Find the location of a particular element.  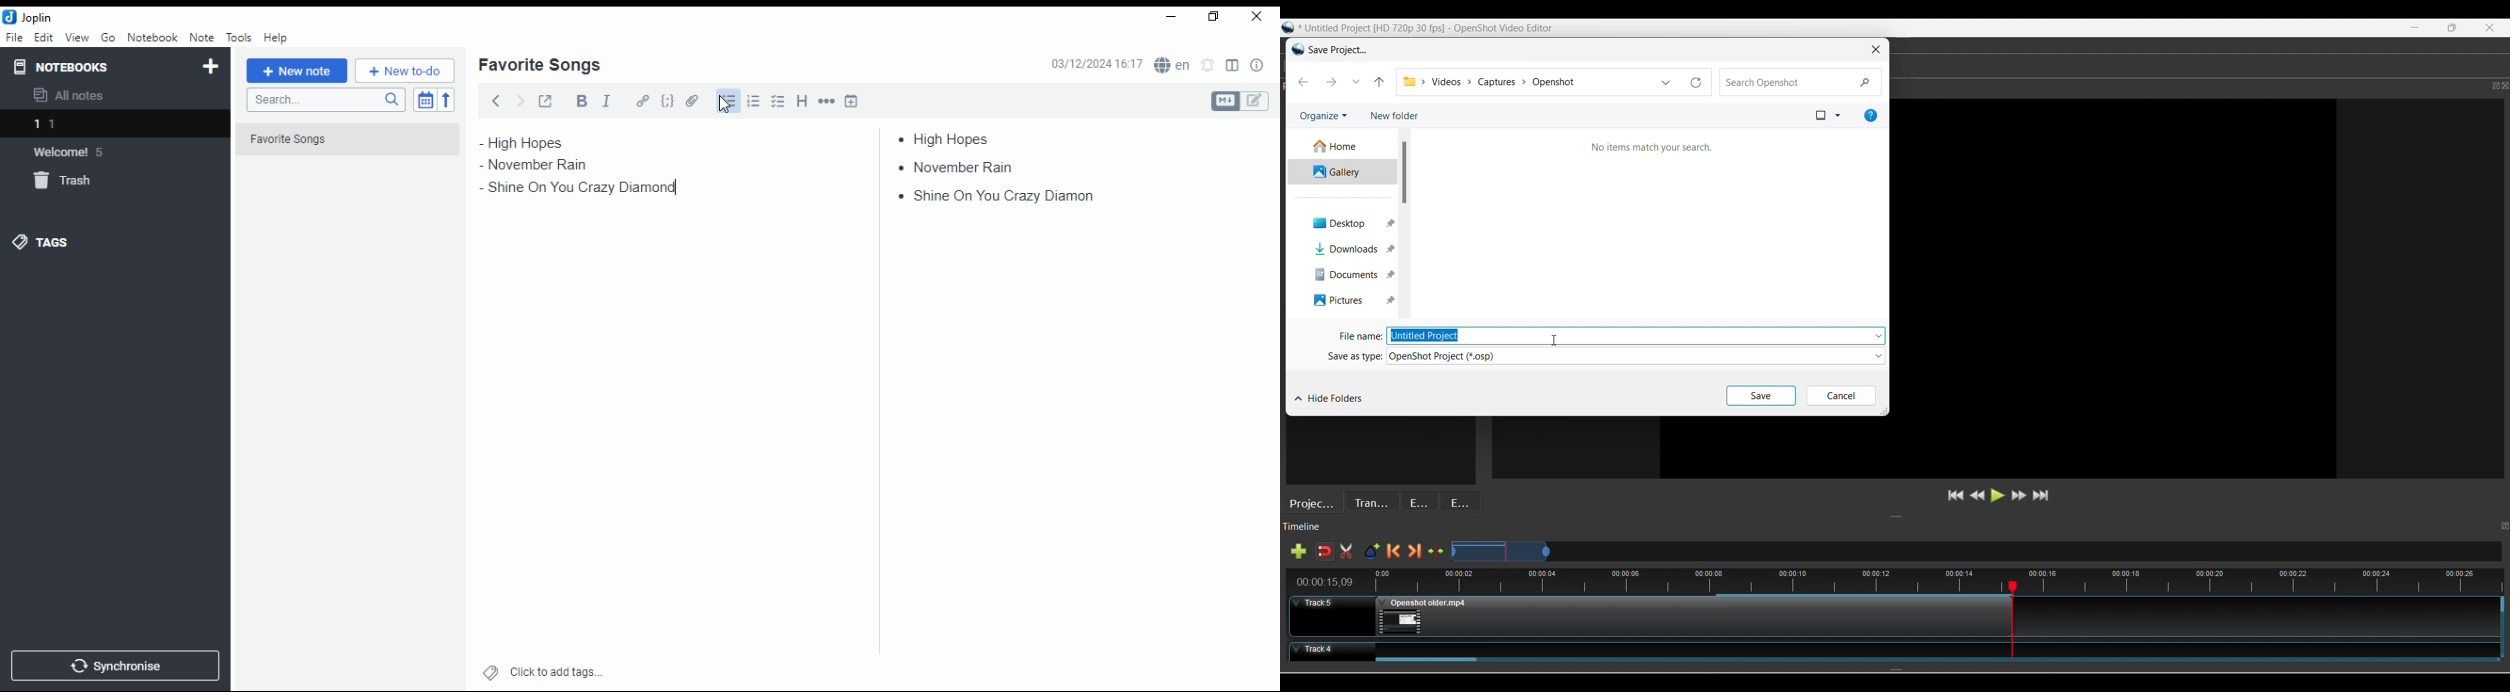

notebooks is located at coordinates (97, 66).